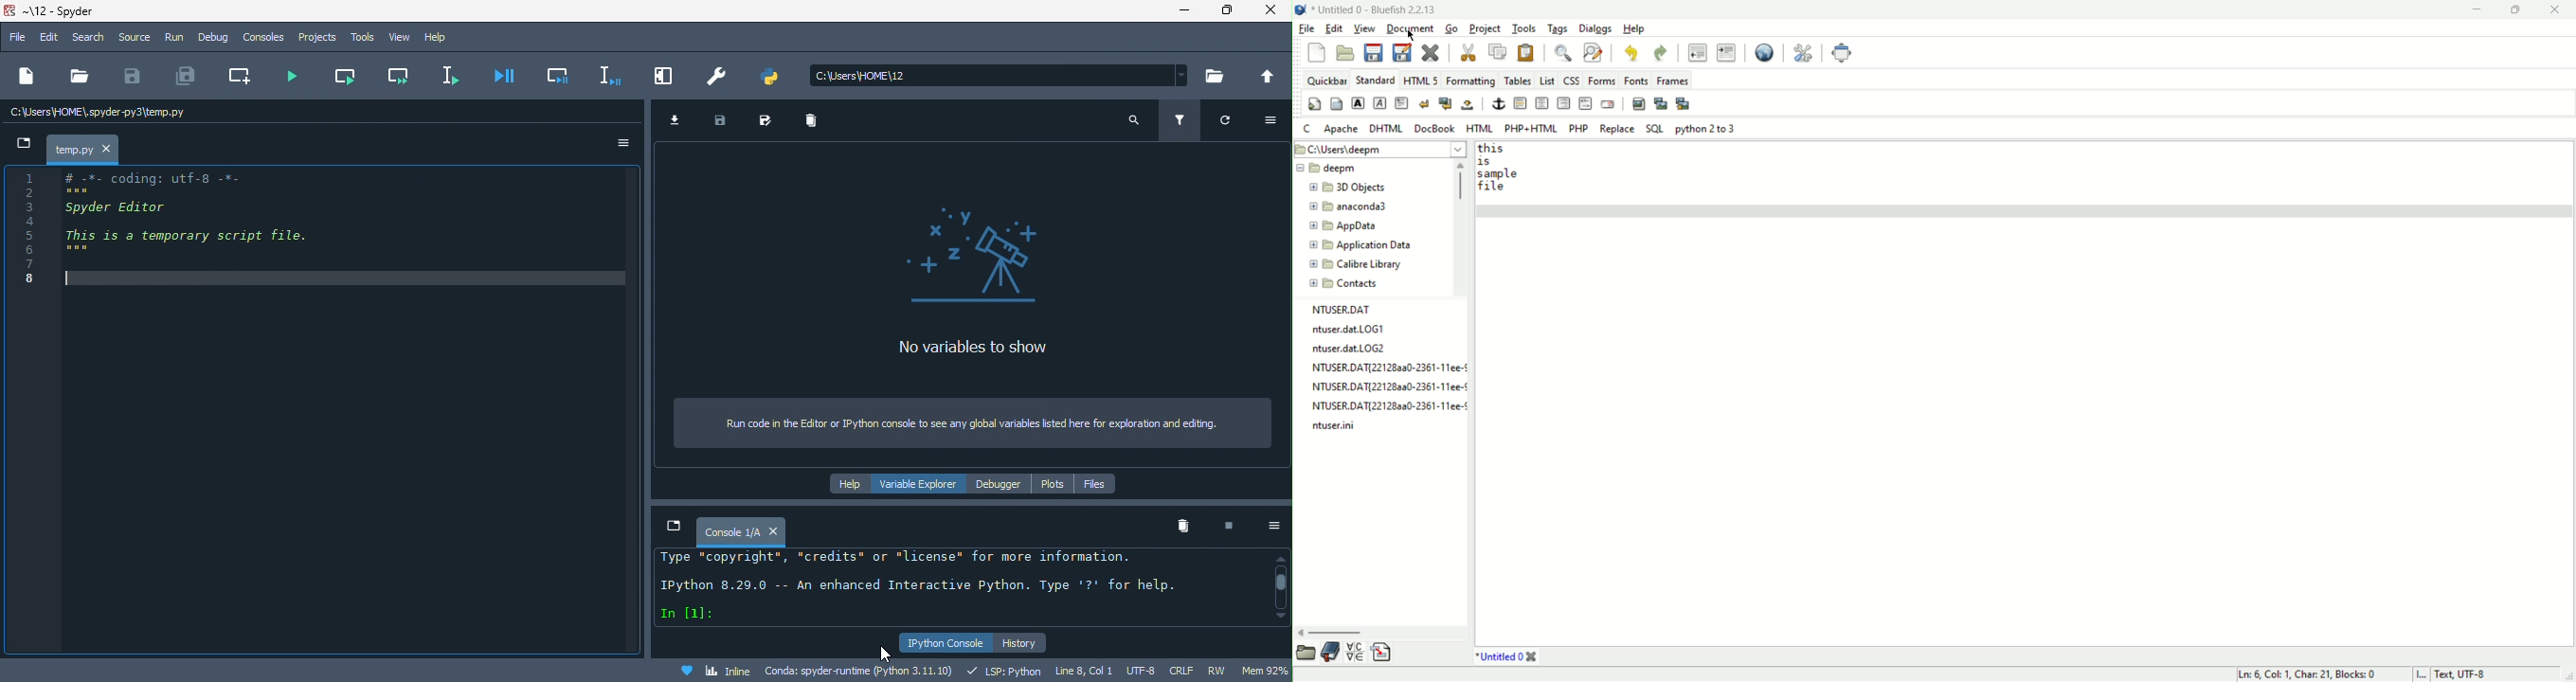  I want to click on PHP, so click(1578, 130).